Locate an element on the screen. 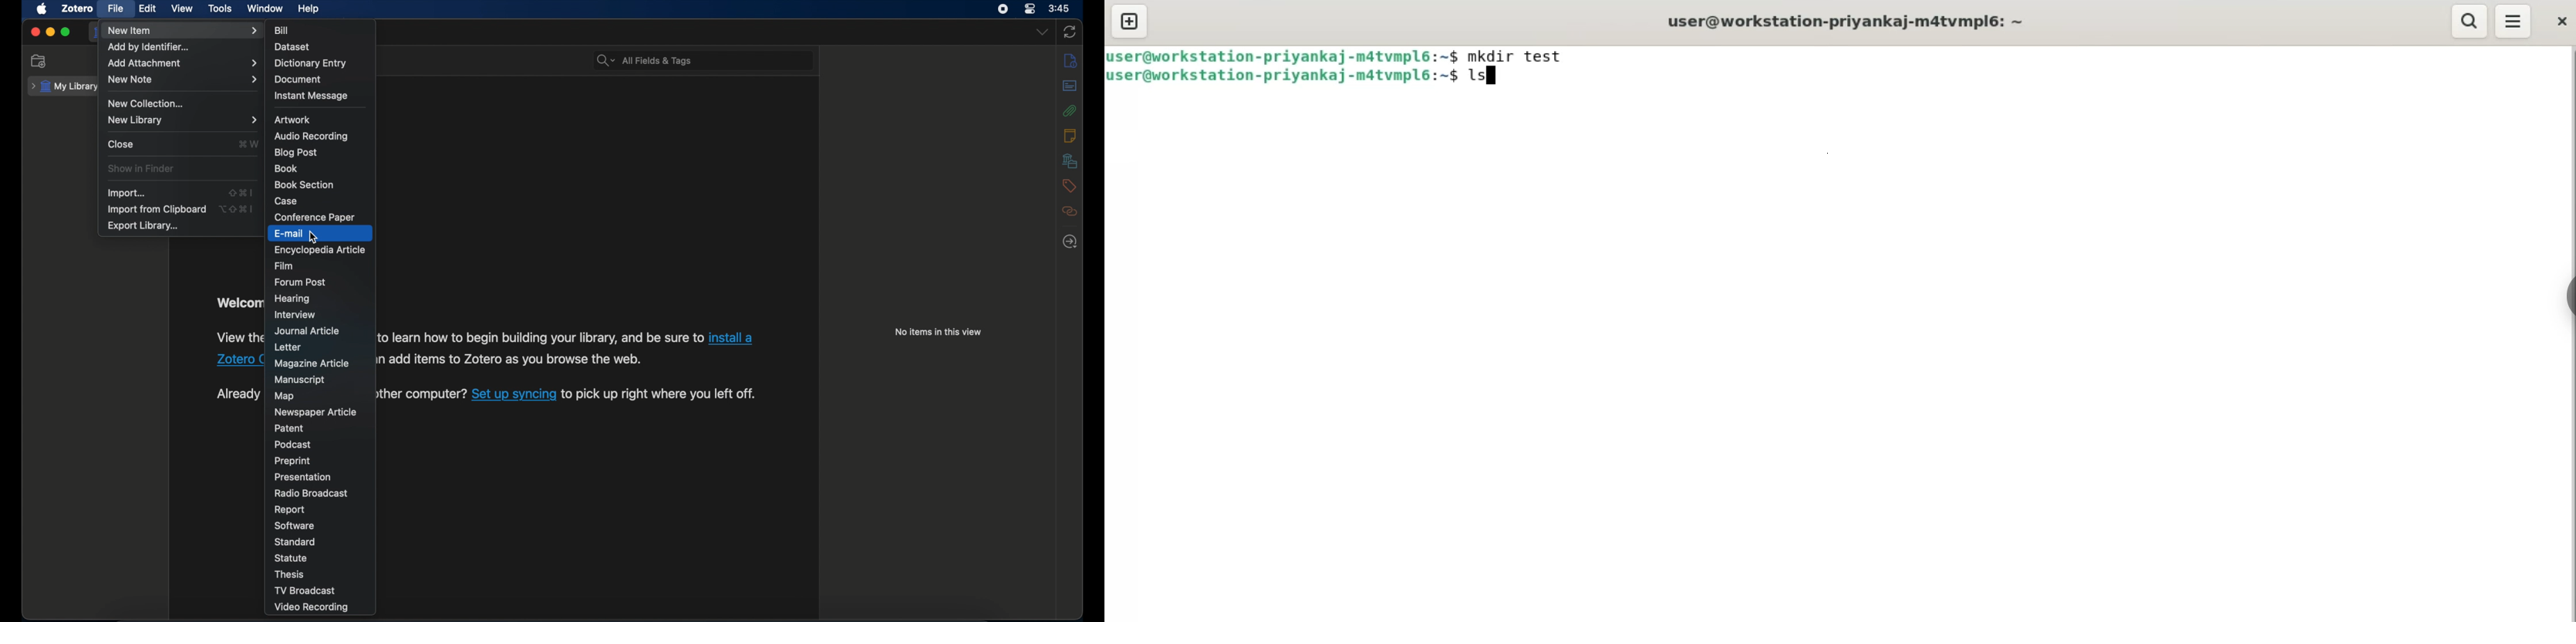 The height and width of the screenshot is (644, 2576). instant message is located at coordinates (311, 96).